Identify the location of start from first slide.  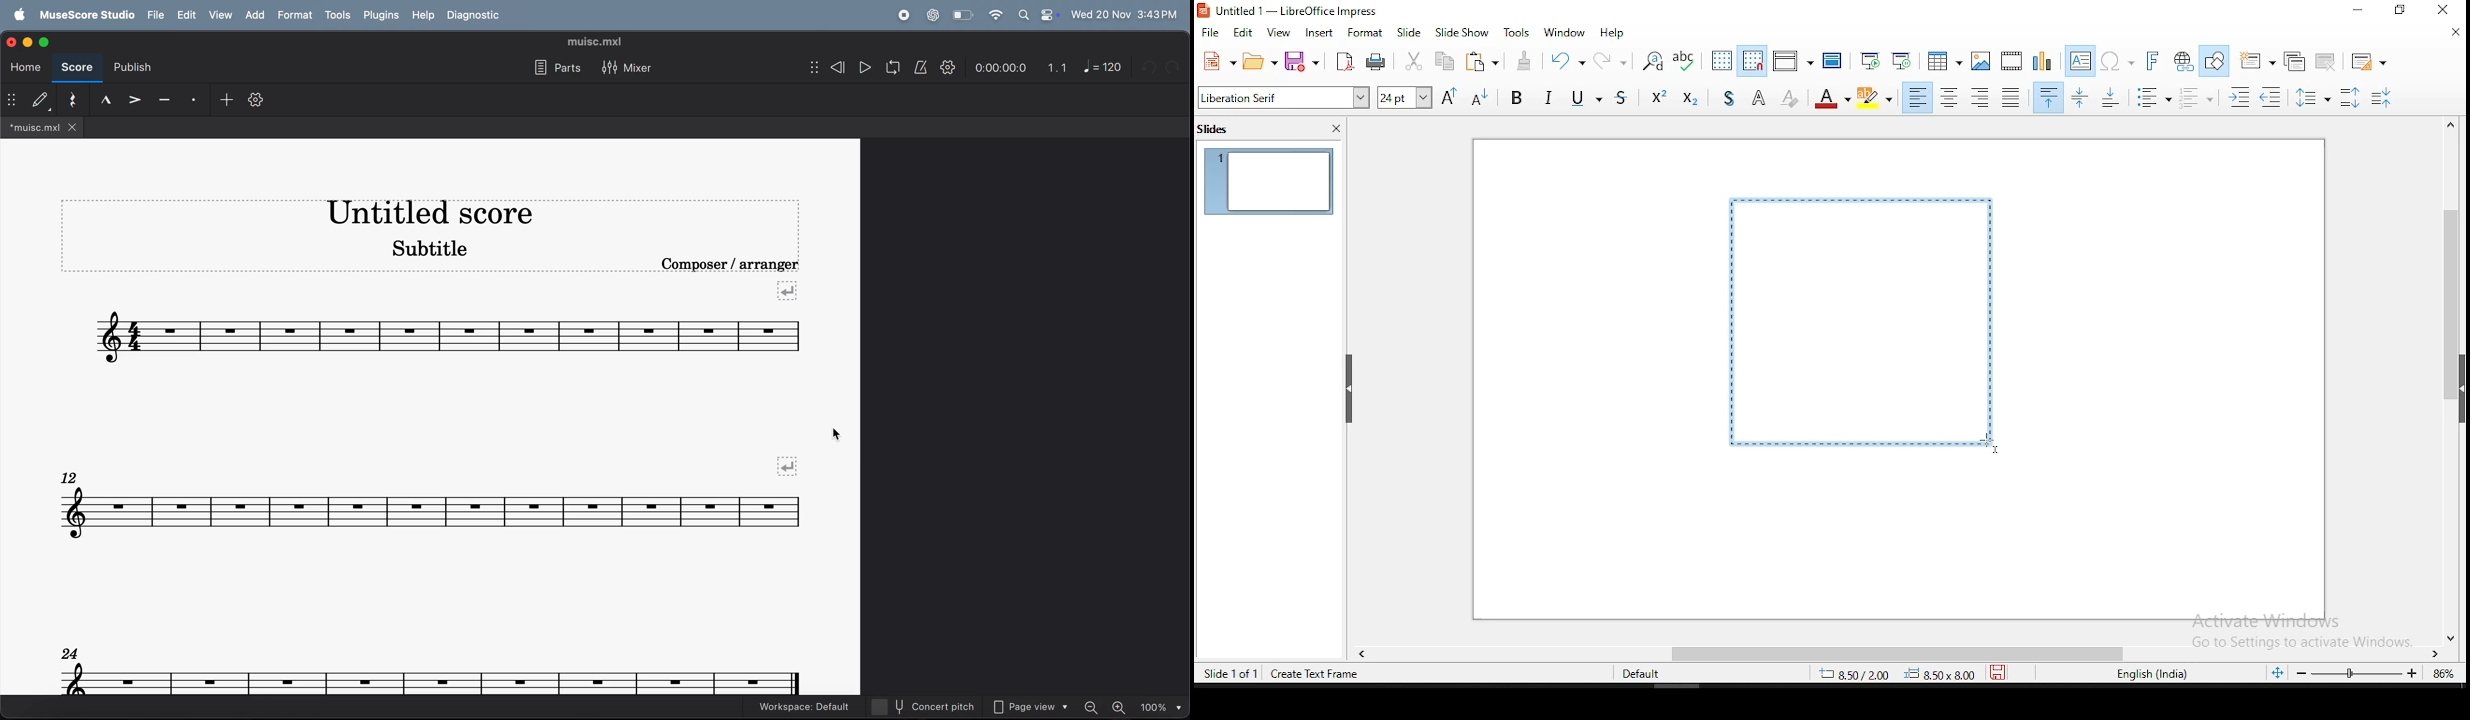
(1867, 63).